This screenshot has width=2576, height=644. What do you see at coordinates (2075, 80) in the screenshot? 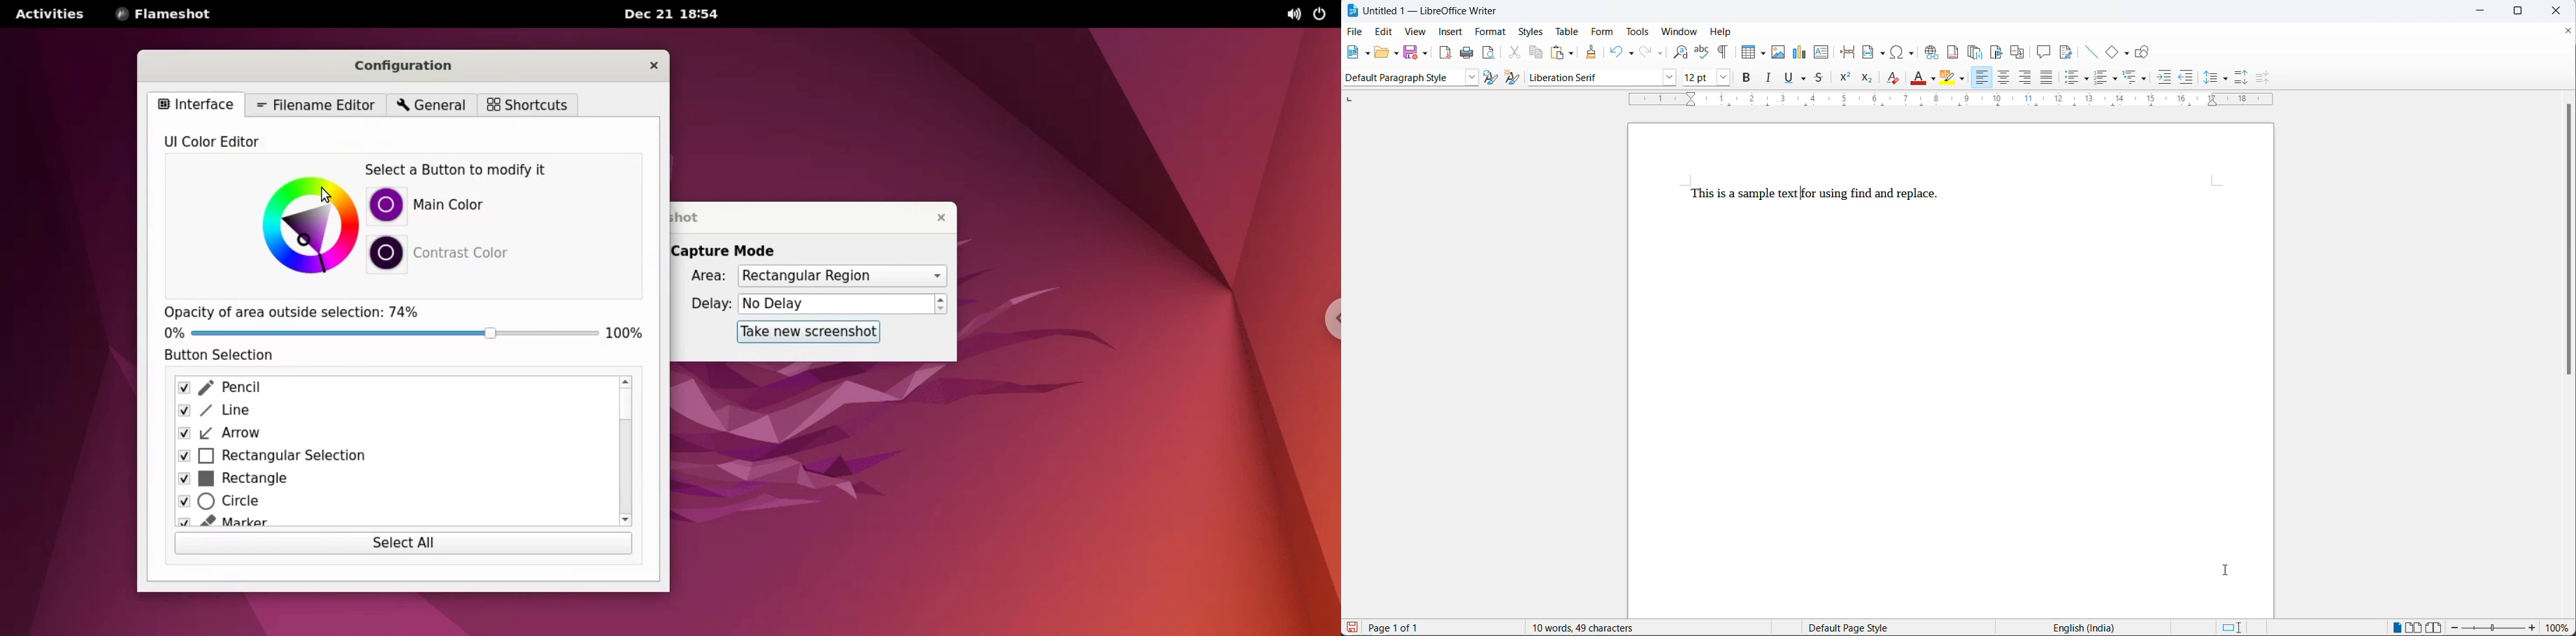
I see `toggle unordered list` at bounding box center [2075, 80].